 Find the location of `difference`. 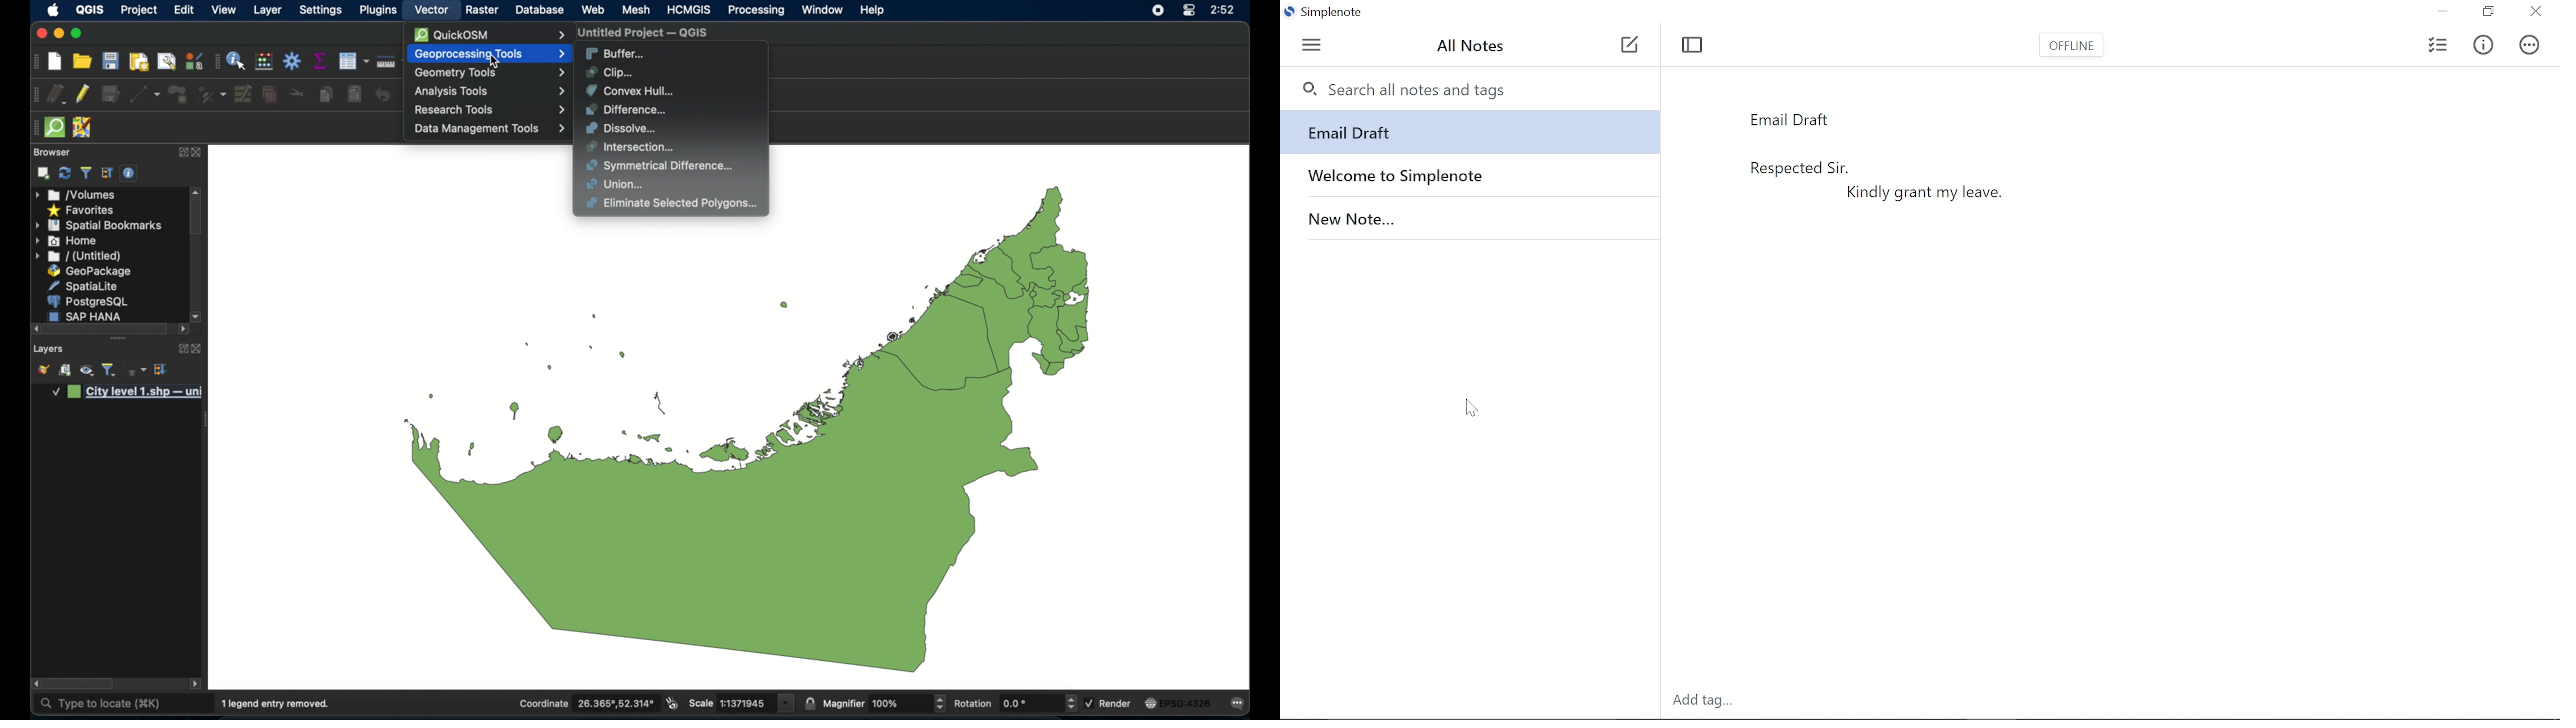

difference is located at coordinates (627, 109).